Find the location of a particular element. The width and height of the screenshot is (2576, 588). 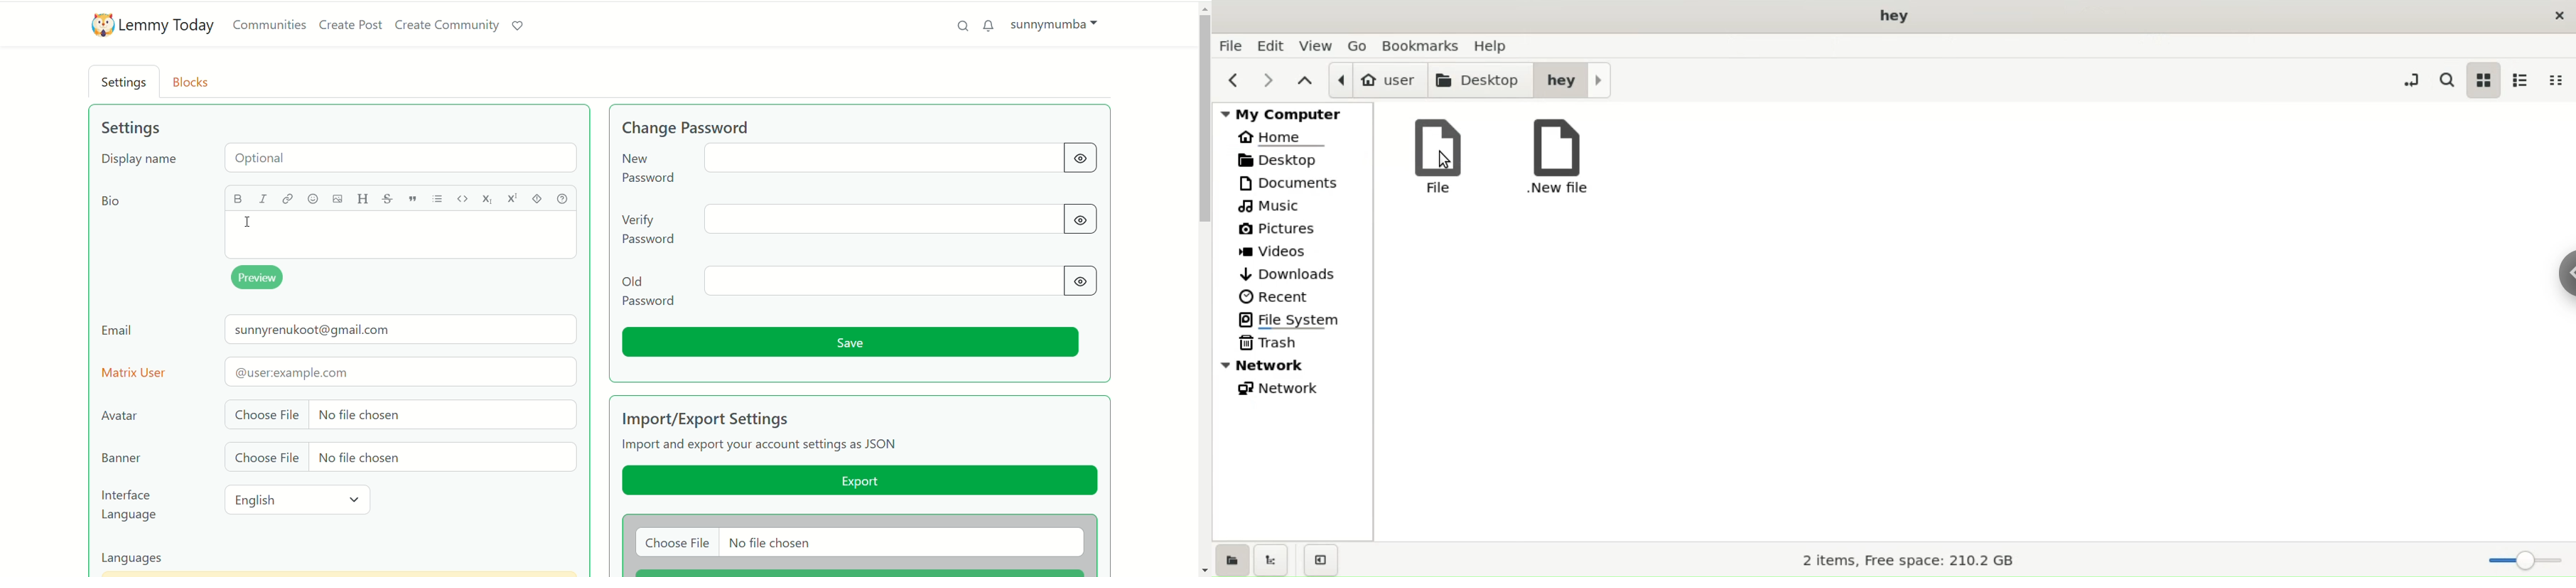

matrix user is located at coordinates (340, 371).